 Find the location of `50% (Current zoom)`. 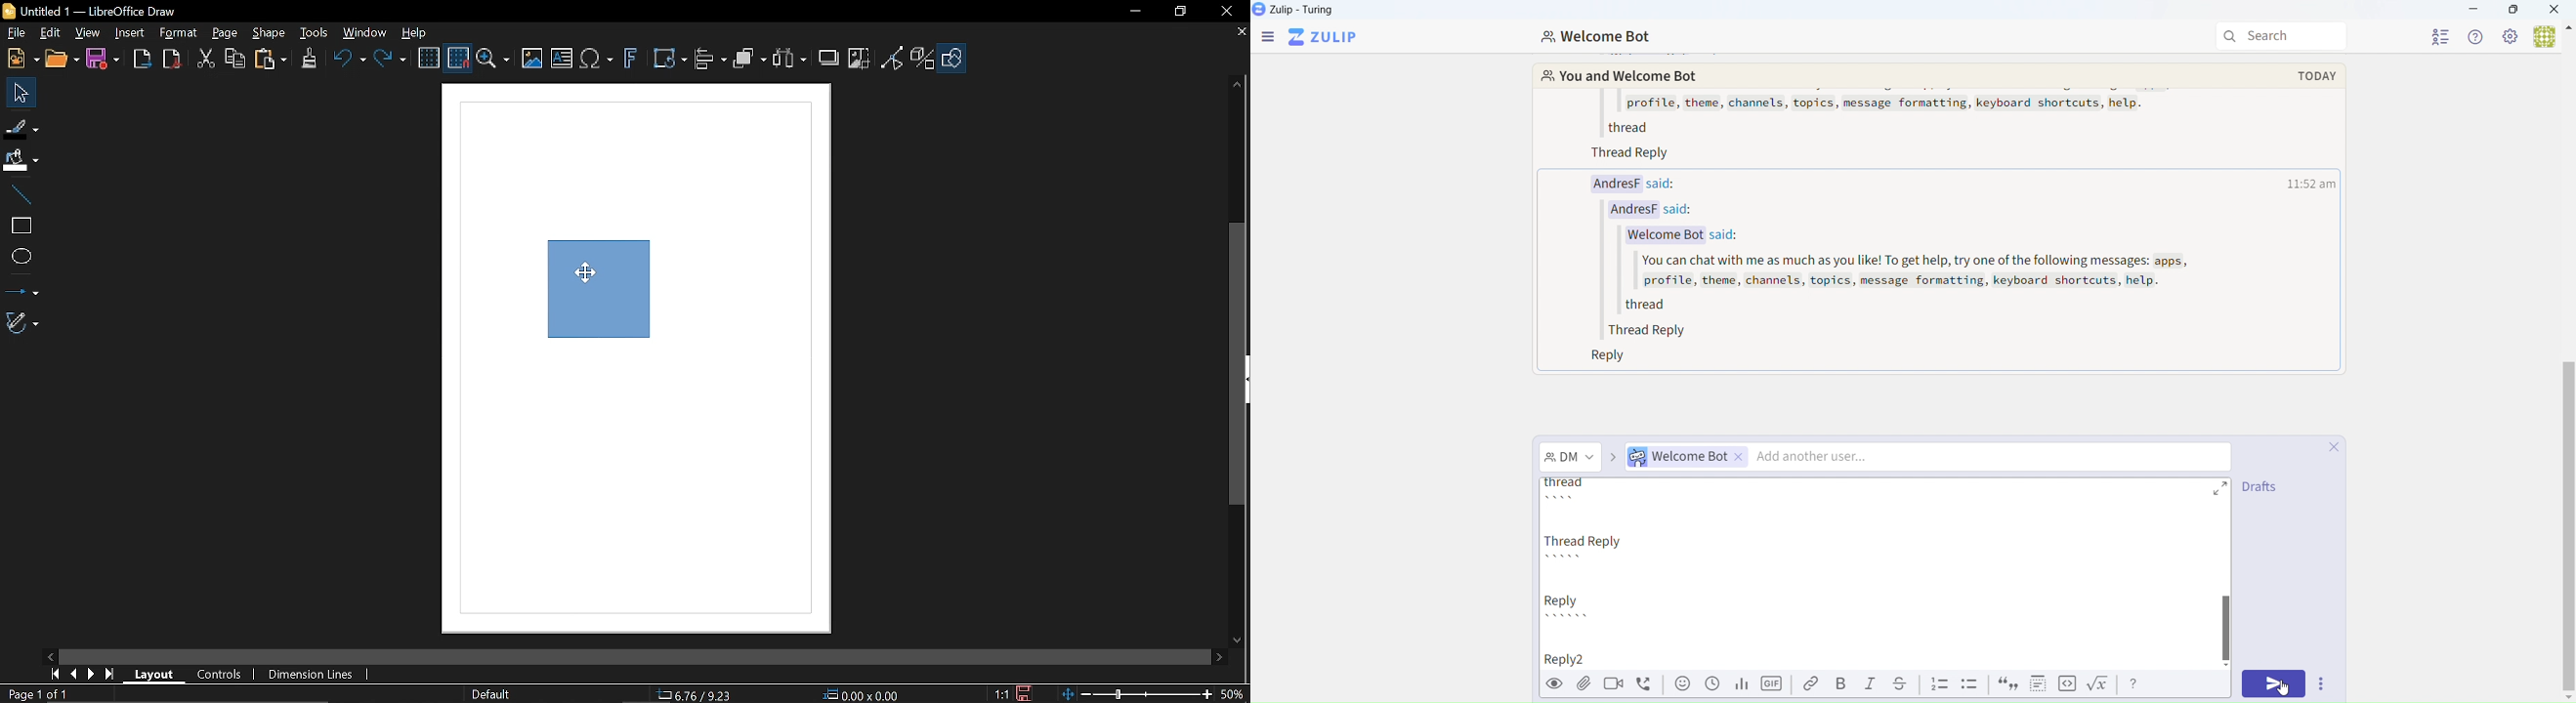

50% (Current zoom) is located at coordinates (1233, 692).